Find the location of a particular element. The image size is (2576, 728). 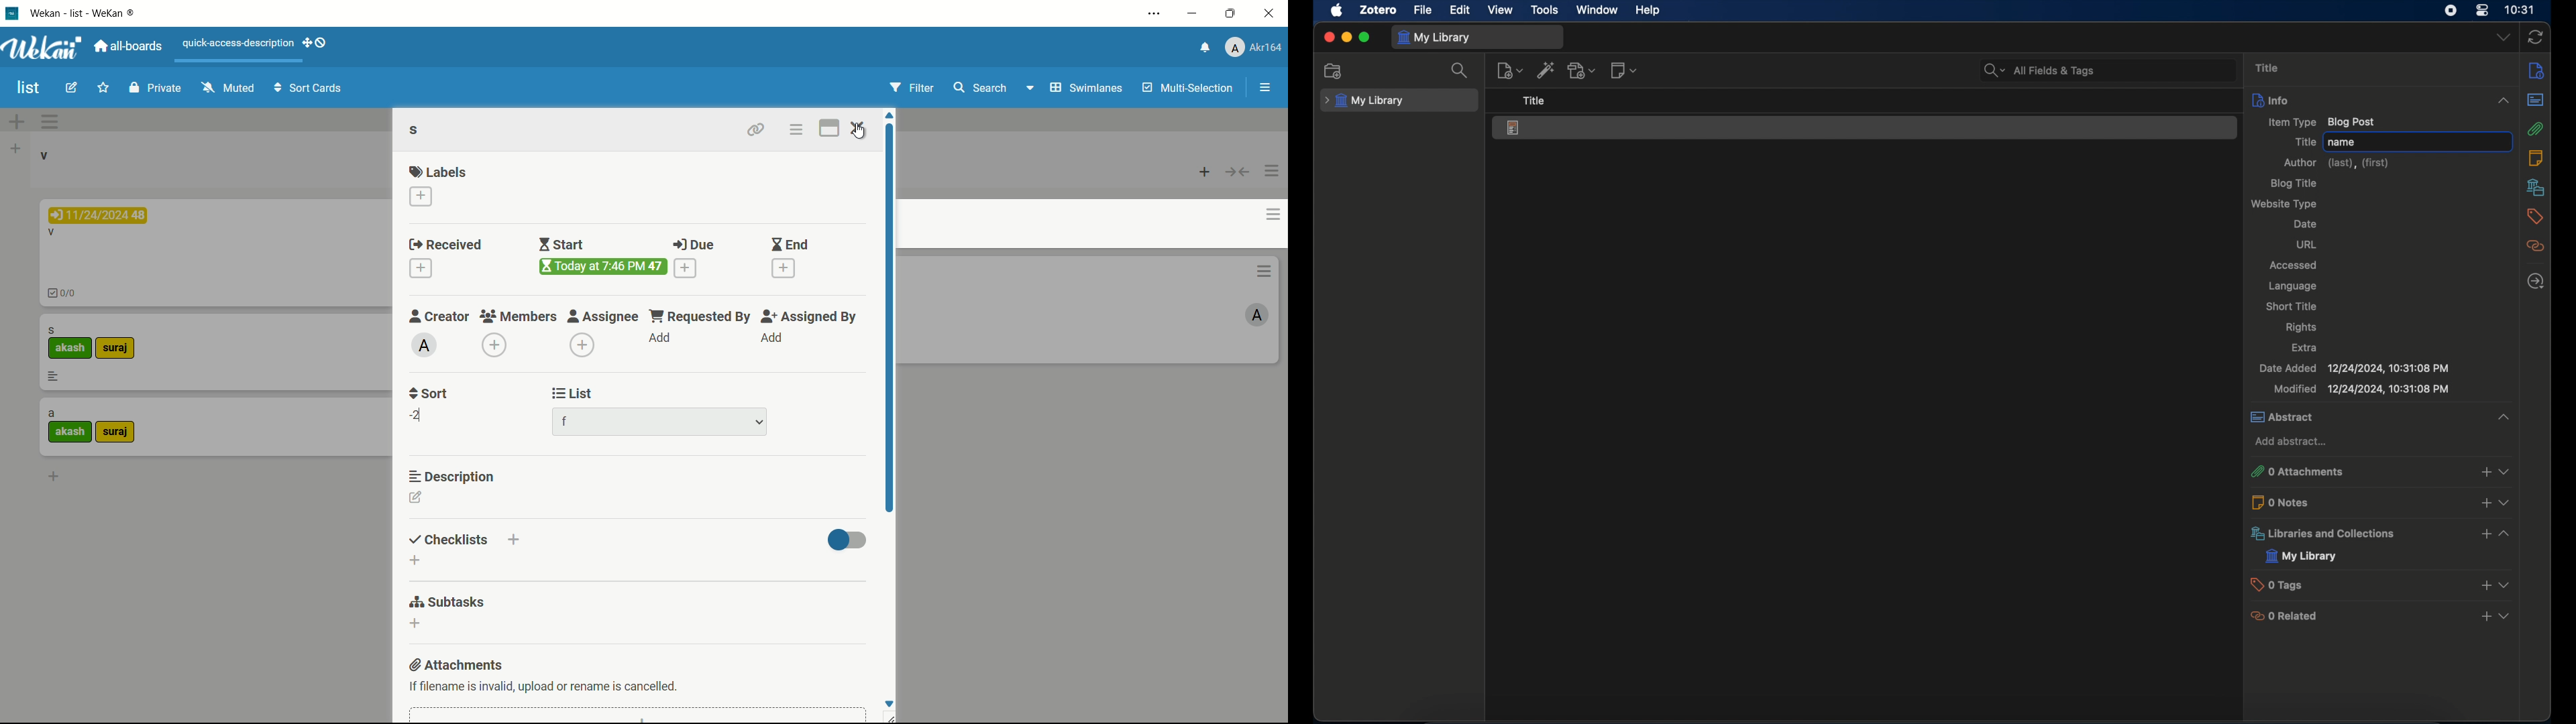

date is located at coordinates (2306, 223).